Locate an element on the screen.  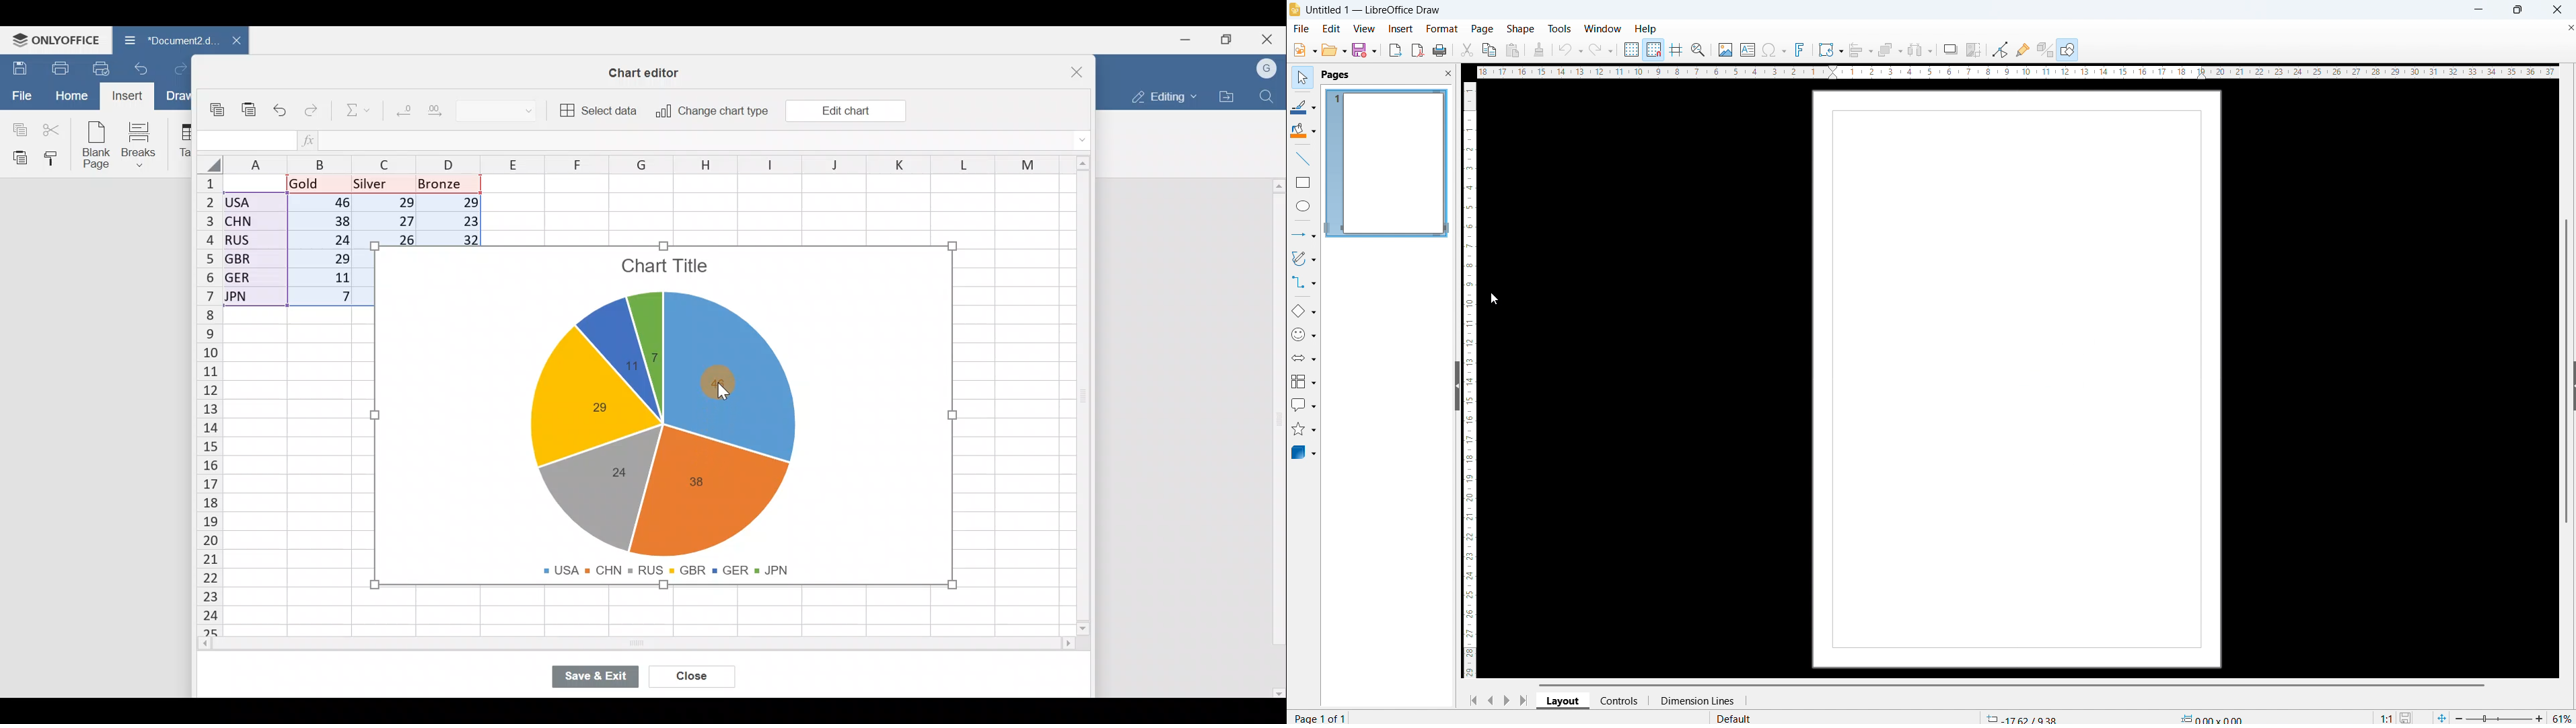
arrange is located at coordinates (1889, 50).